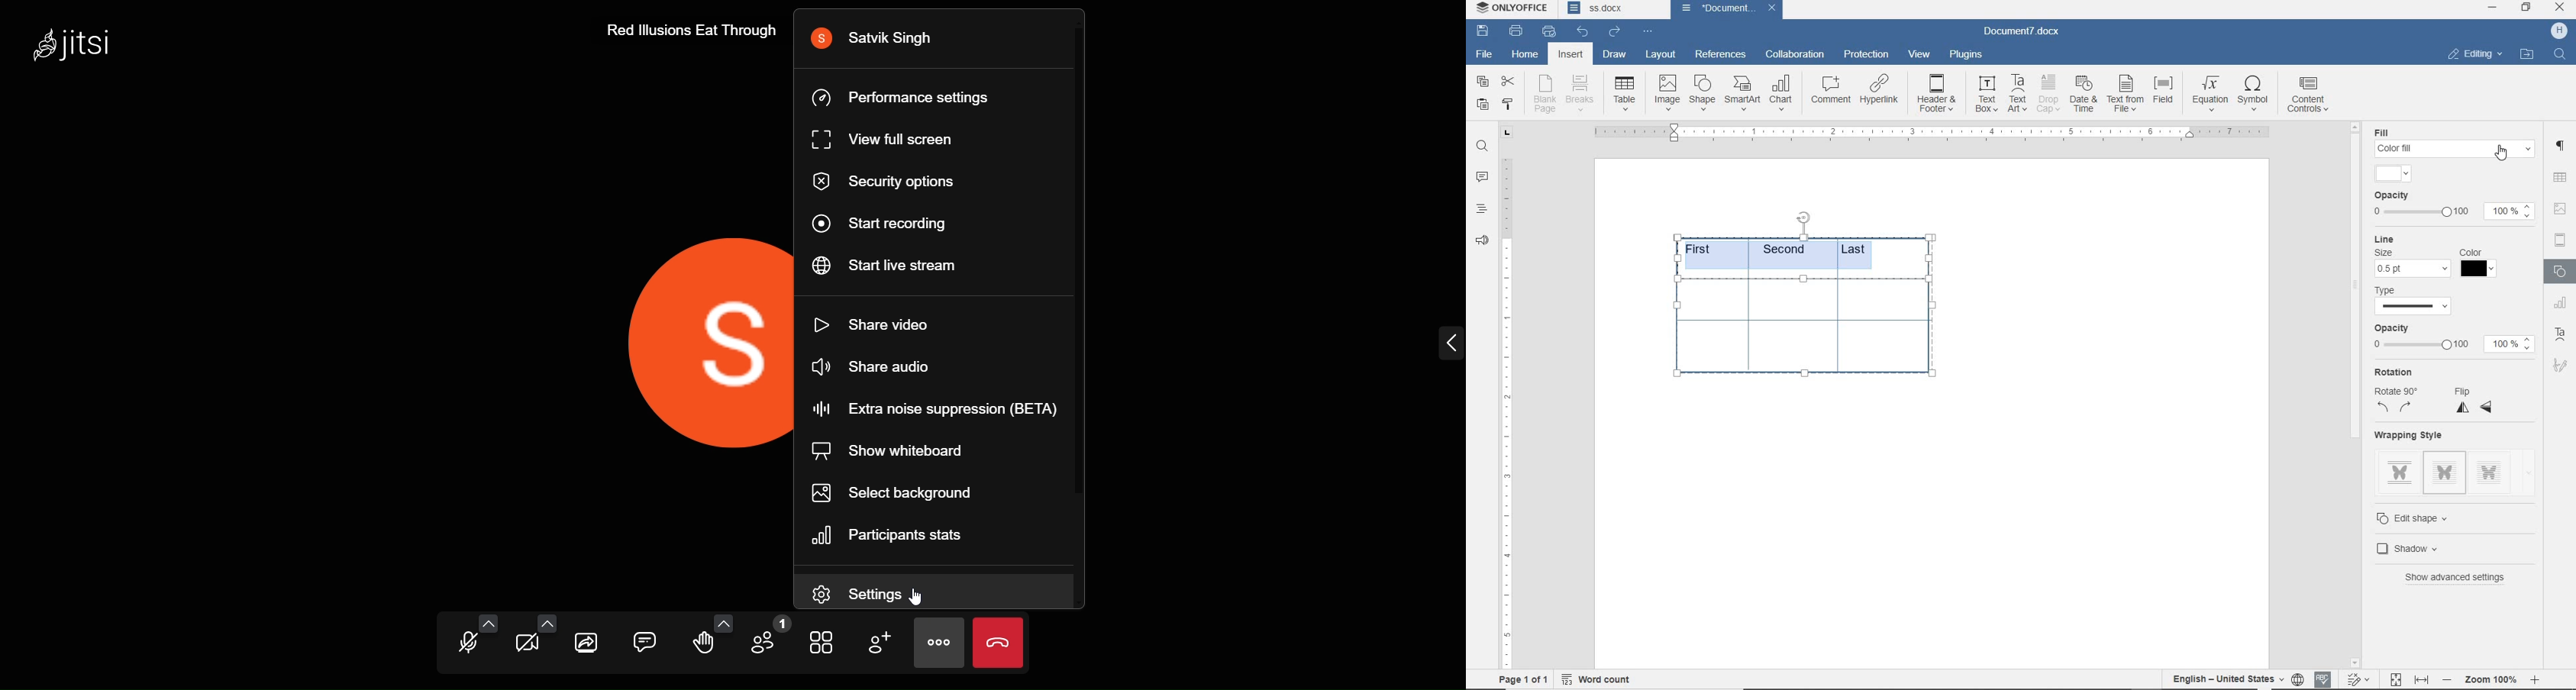 The width and height of the screenshot is (2576, 700). What do you see at coordinates (1482, 83) in the screenshot?
I see `copy` at bounding box center [1482, 83].